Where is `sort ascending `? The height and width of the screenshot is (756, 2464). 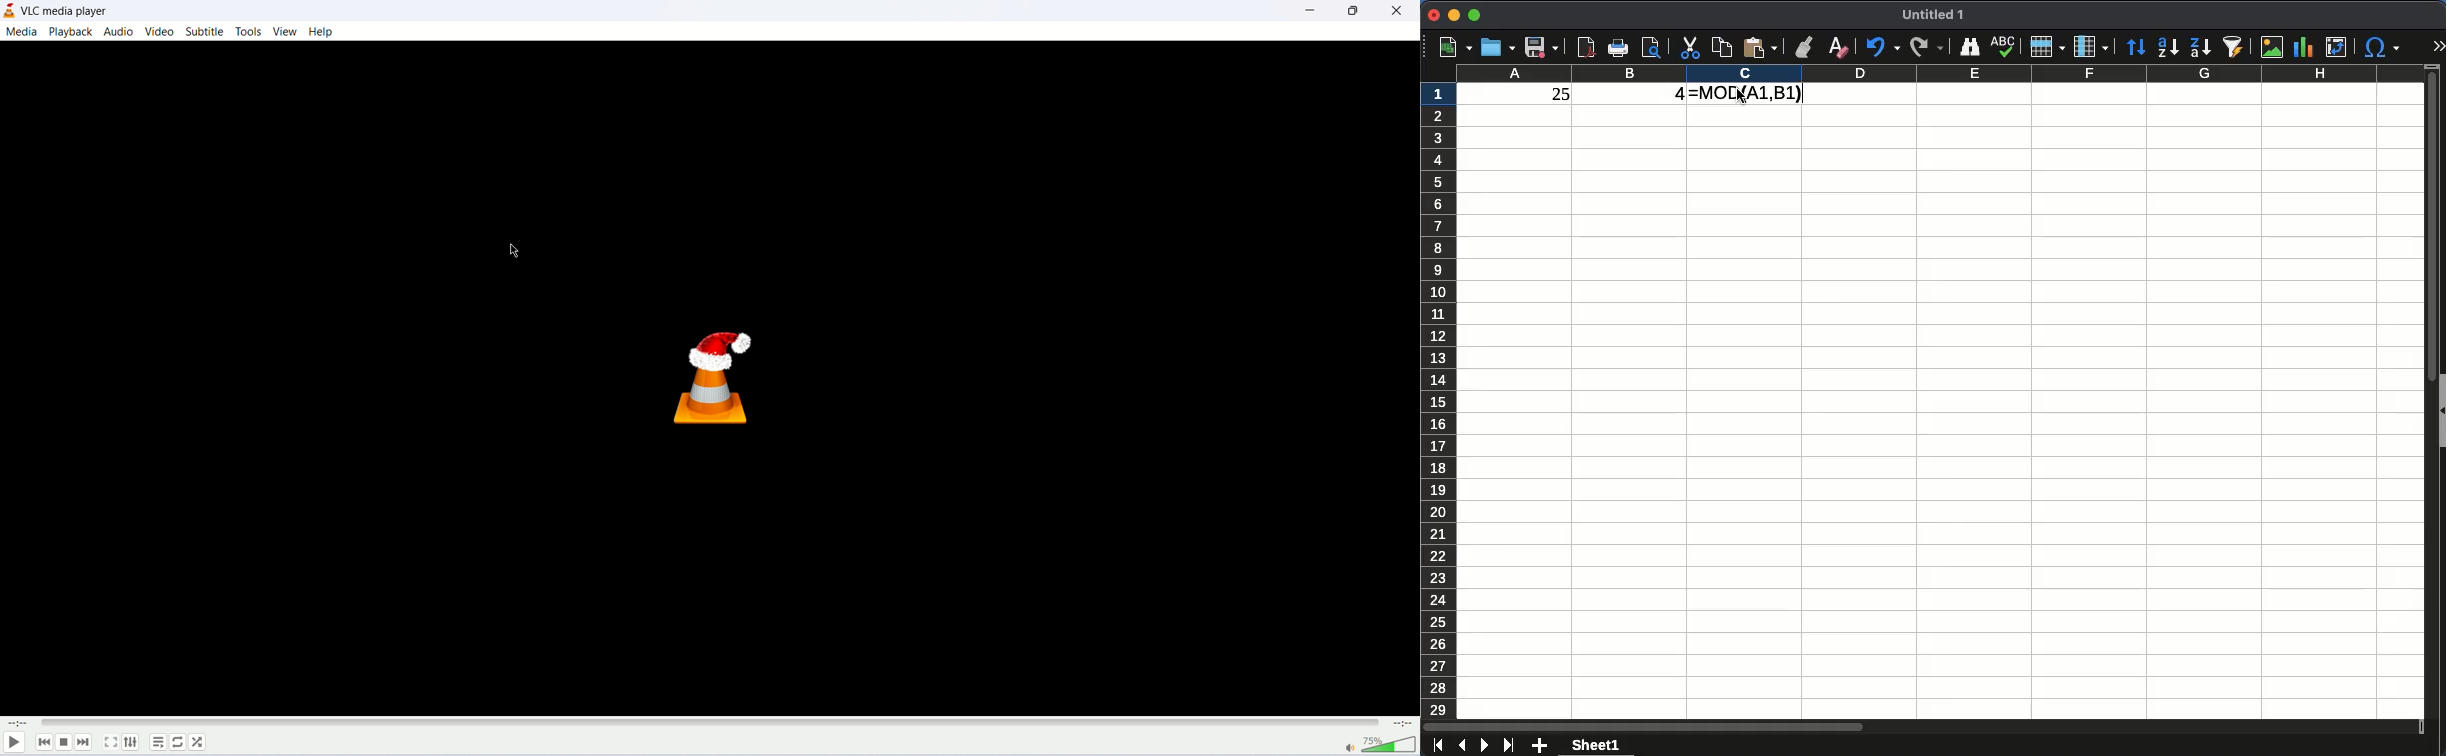 sort ascending  is located at coordinates (2168, 49).